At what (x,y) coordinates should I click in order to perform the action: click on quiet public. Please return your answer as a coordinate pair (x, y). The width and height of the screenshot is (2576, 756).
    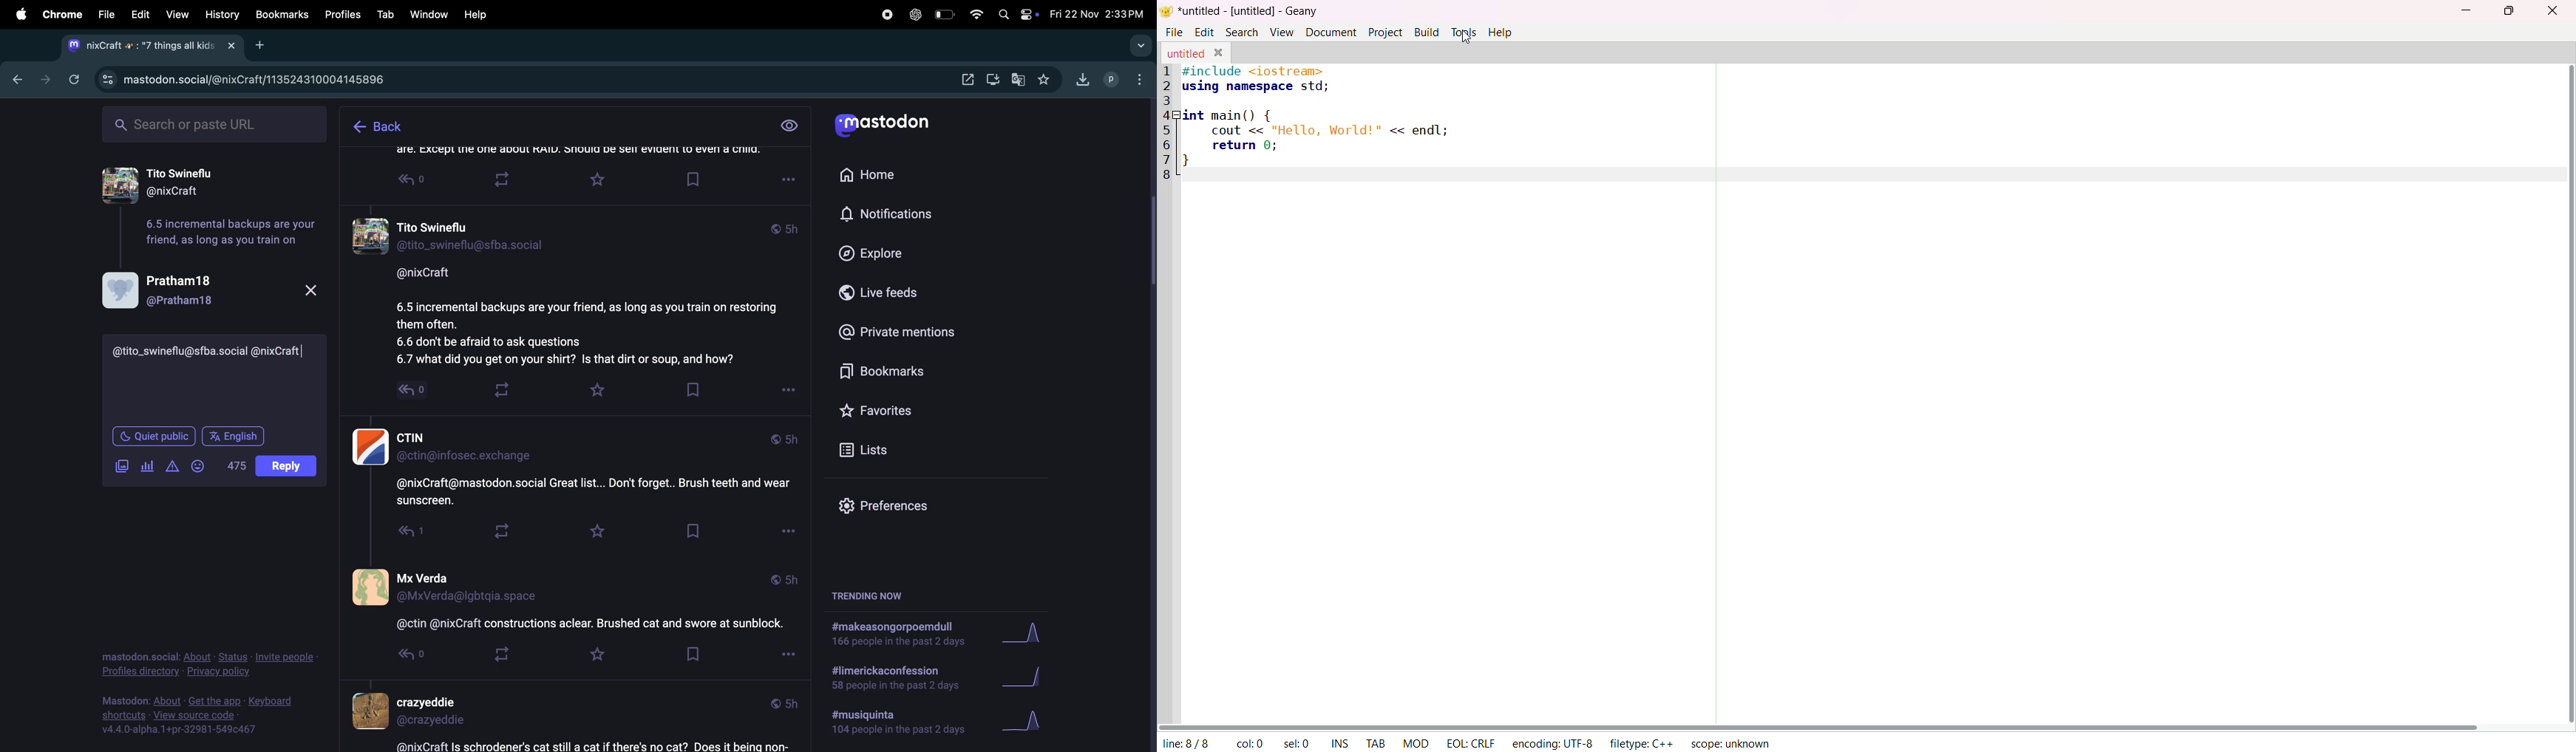
    Looking at the image, I should click on (156, 435).